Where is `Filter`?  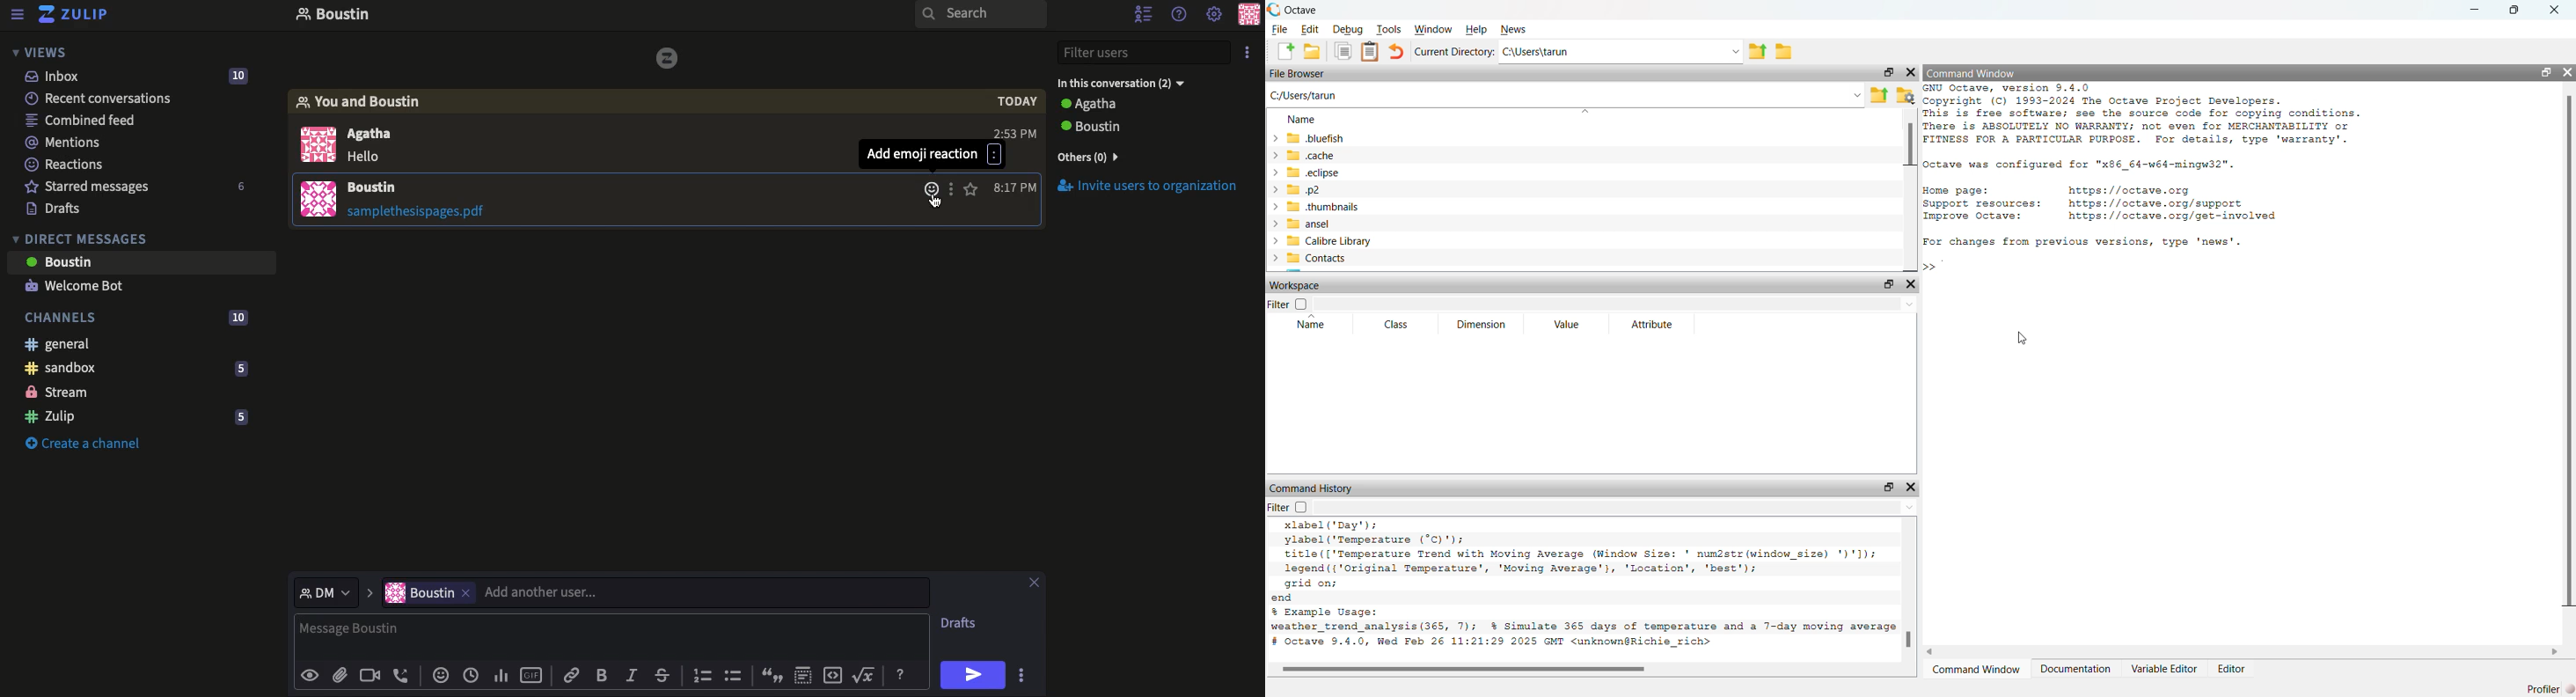
Filter is located at coordinates (1290, 508).